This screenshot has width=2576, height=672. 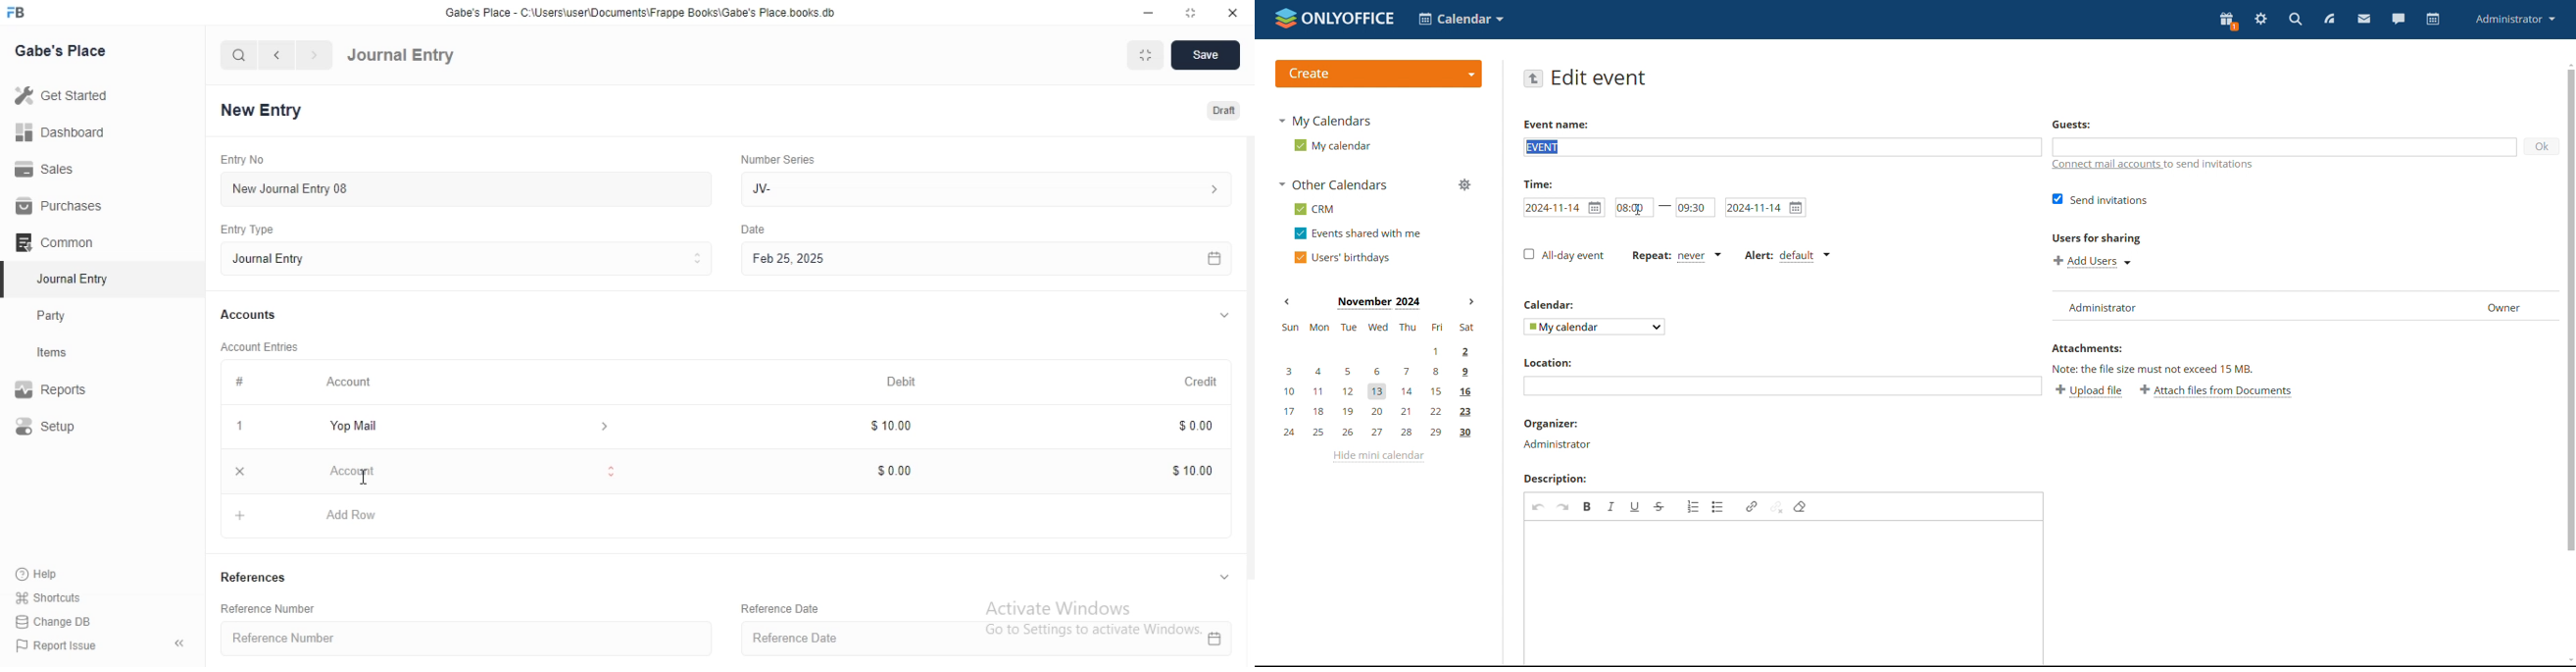 What do you see at coordinates (360, 471) in the screenshot?
I see `cursor` at bounding box center [360, 471].